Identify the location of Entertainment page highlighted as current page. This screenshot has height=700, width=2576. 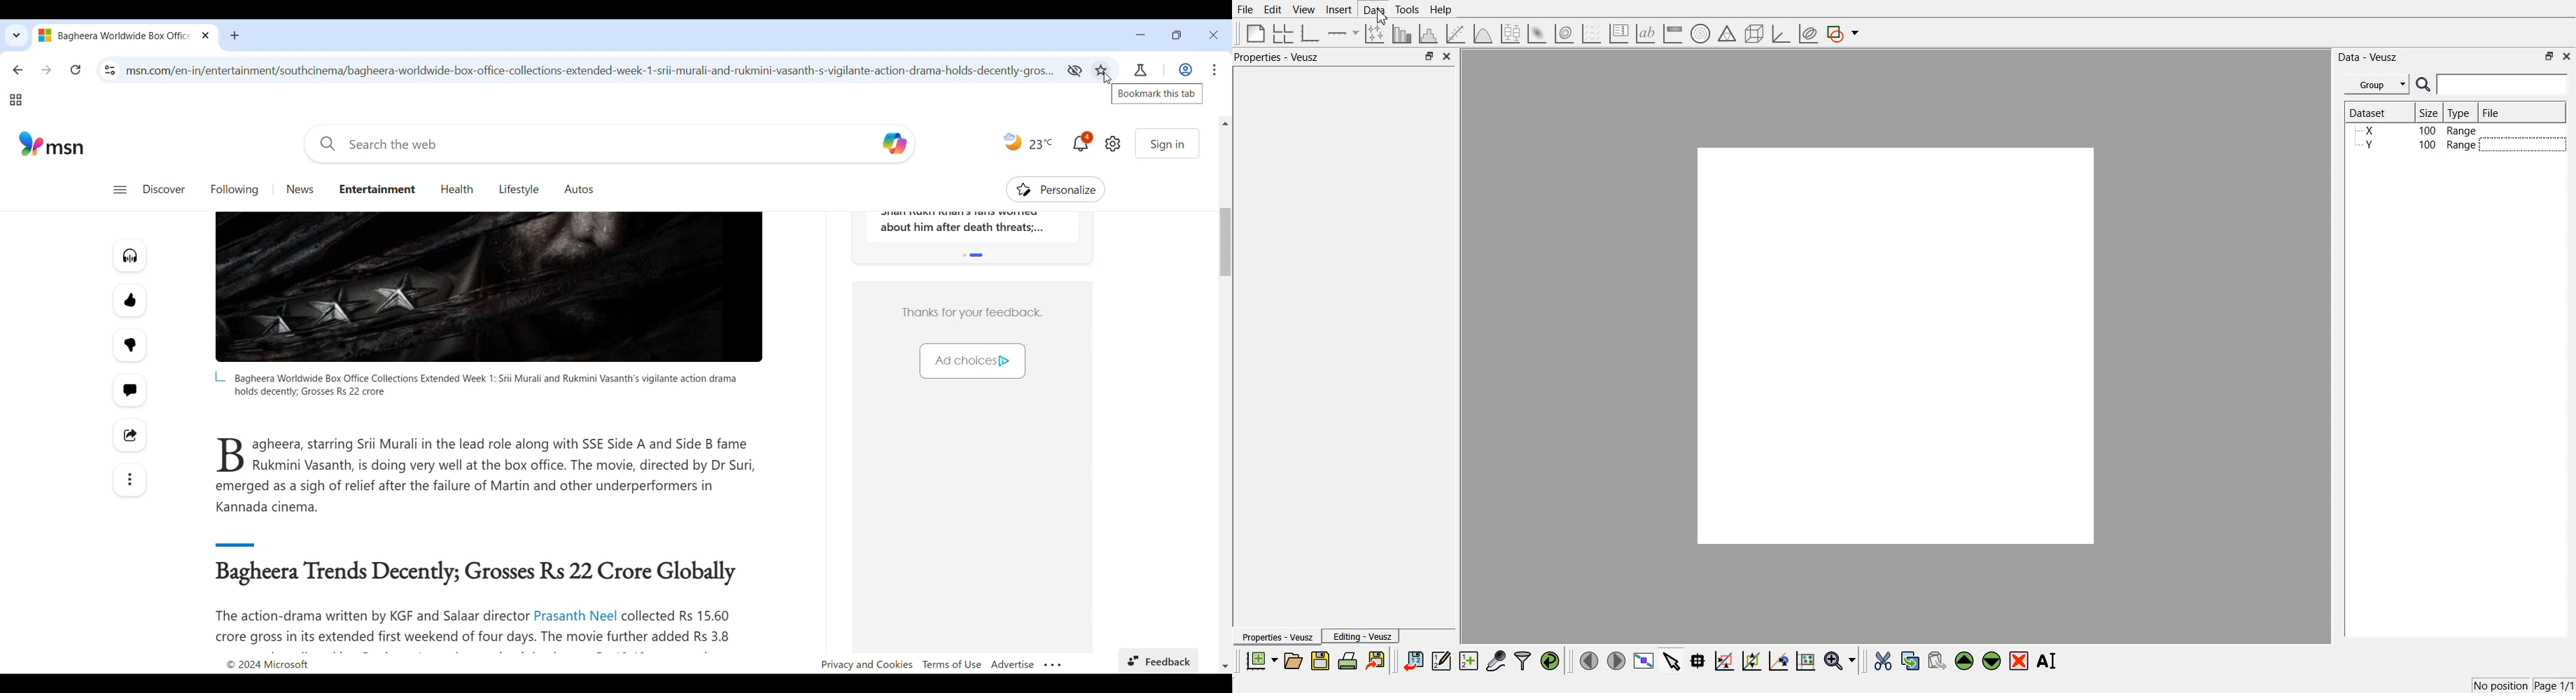
(377, 188).